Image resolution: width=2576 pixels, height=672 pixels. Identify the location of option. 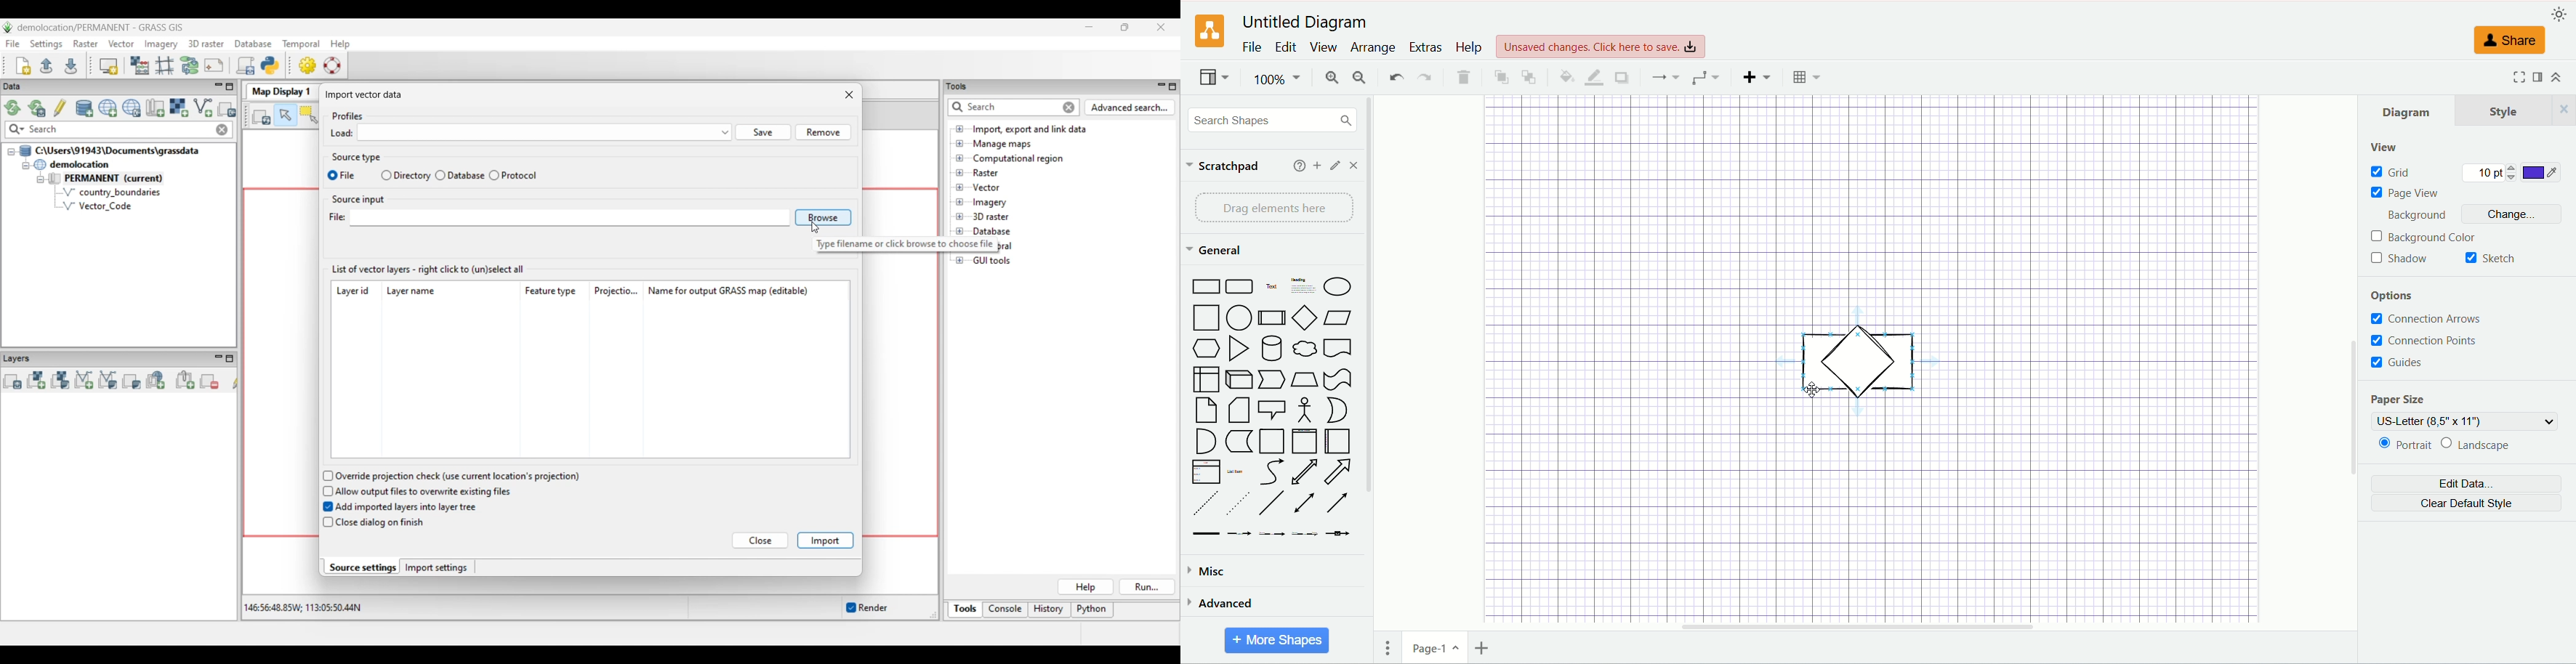
(2404, 293).